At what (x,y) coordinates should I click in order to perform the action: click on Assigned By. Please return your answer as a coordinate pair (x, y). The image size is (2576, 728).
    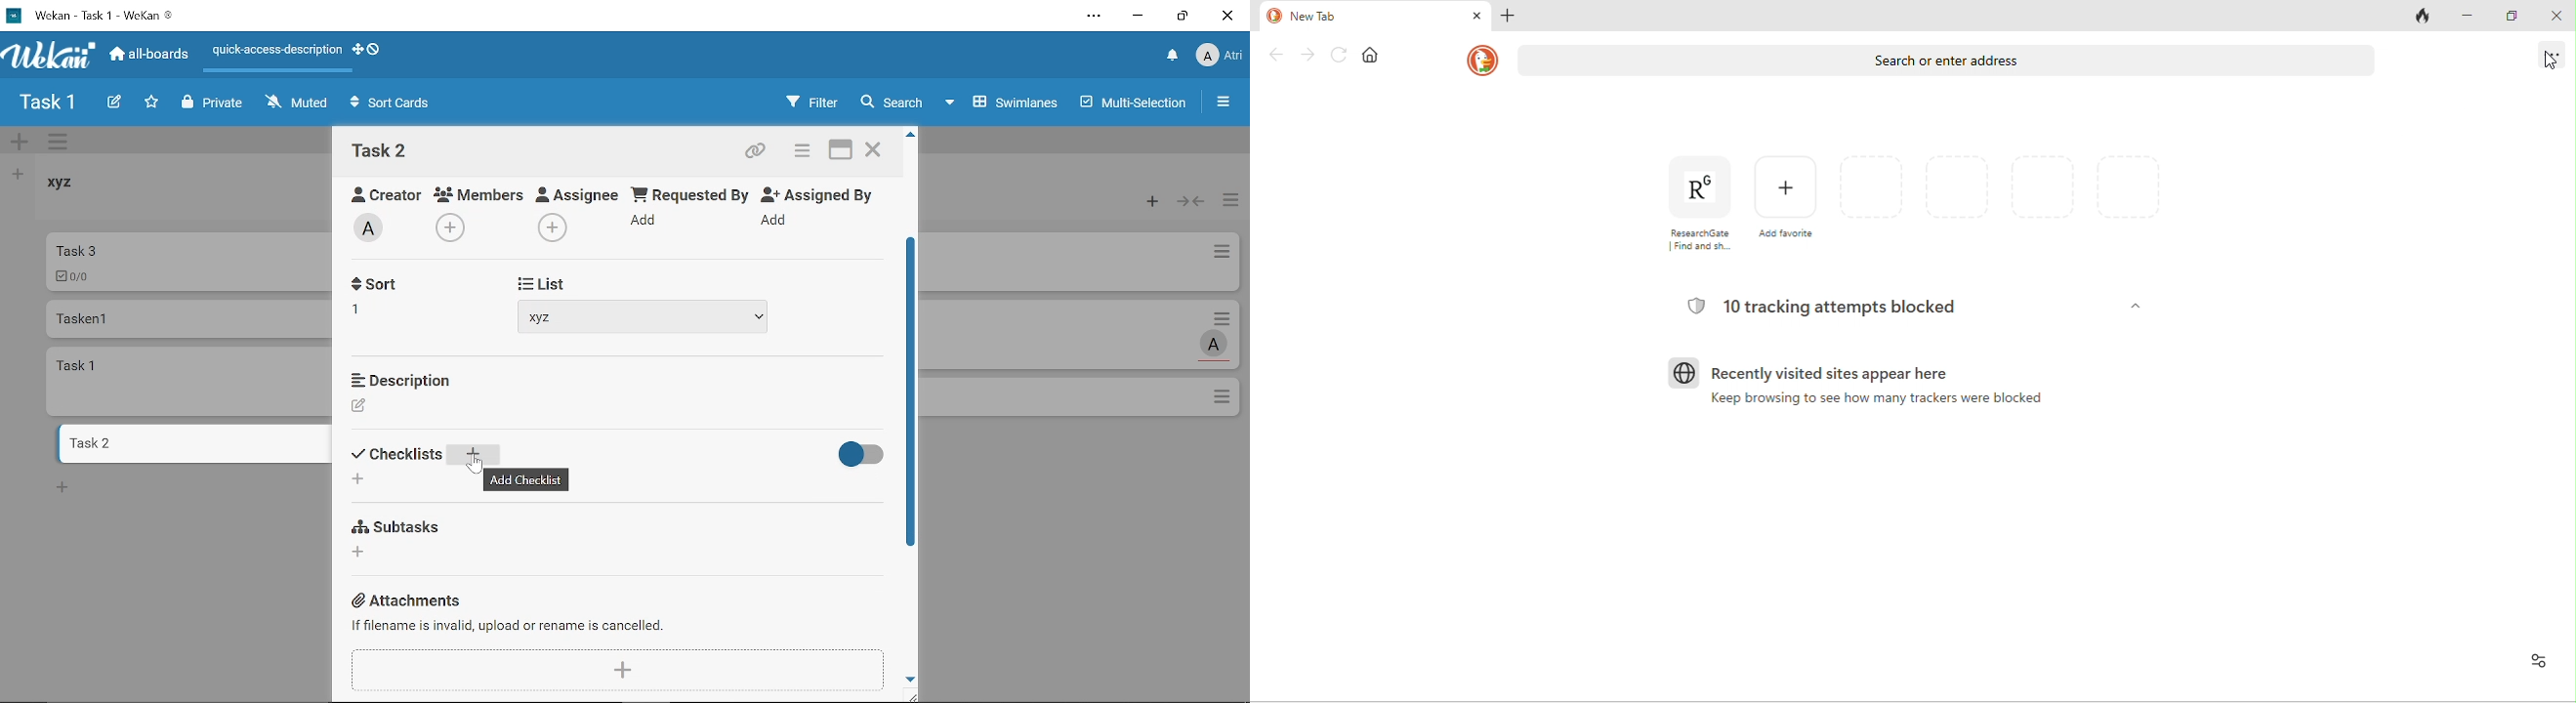
    Looking at the image, I should click on (824, 193).